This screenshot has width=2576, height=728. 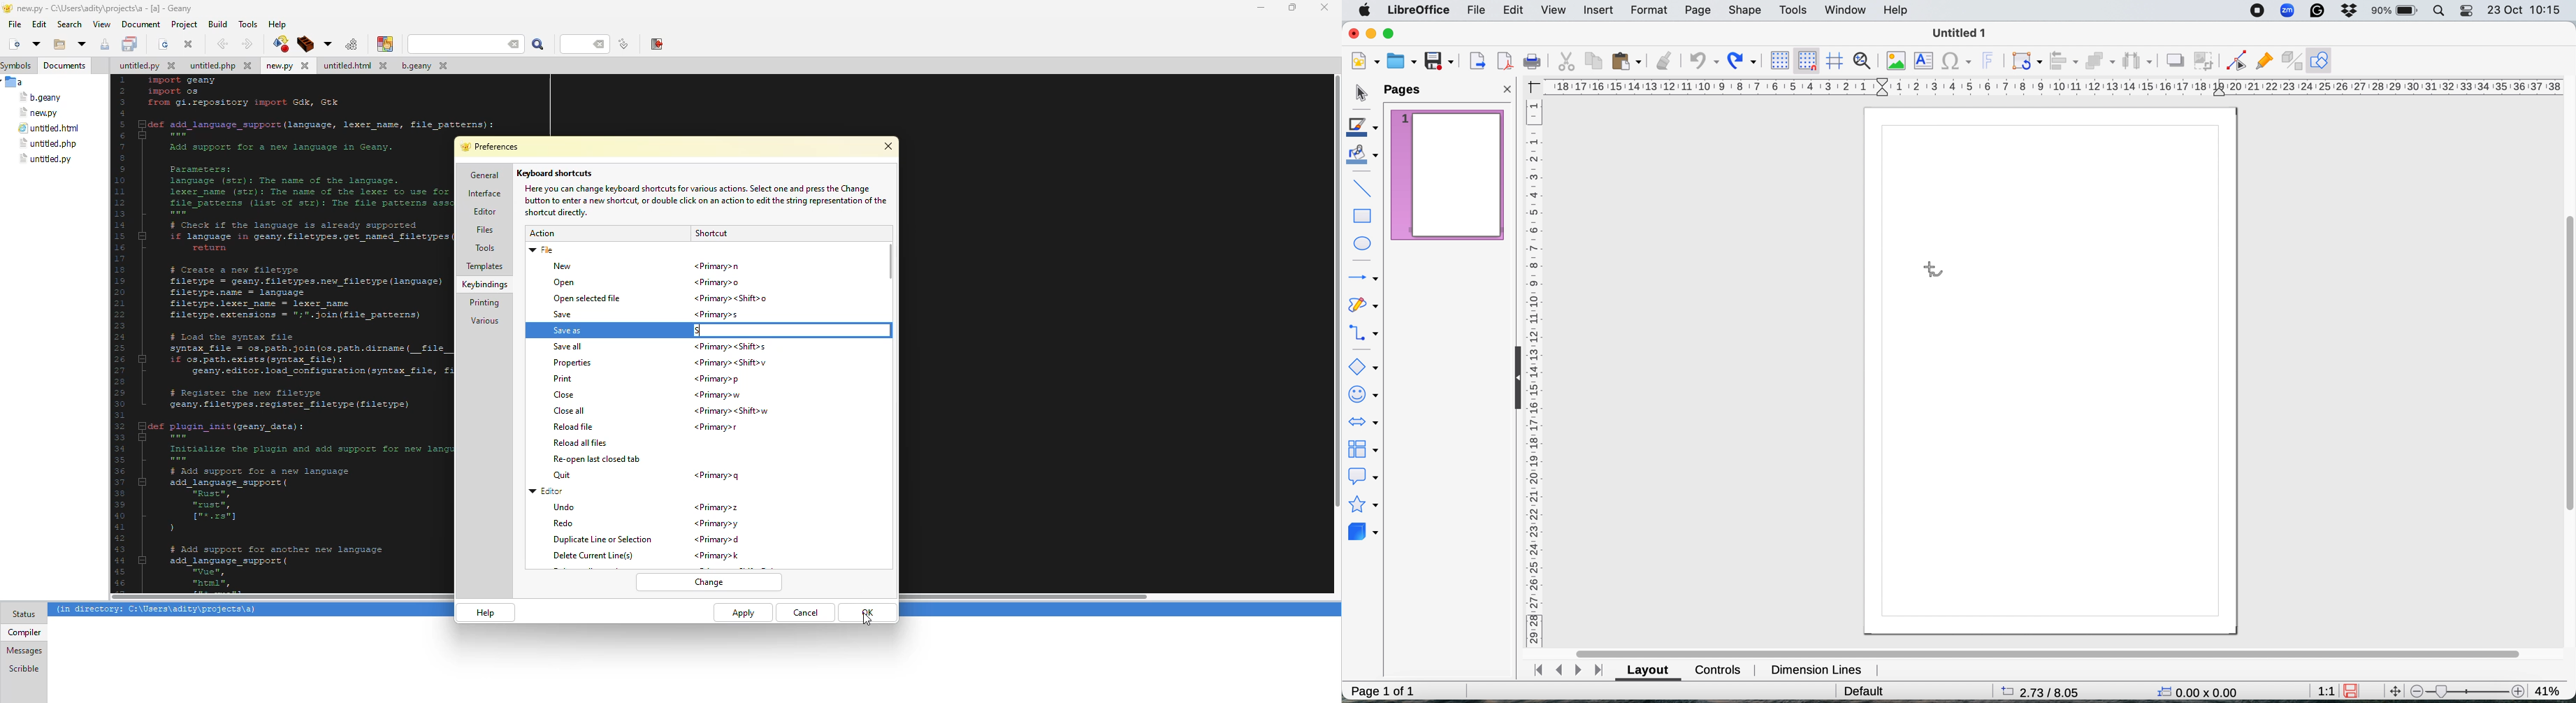 I want to click on block arrows, so click(x=1365, y=419).